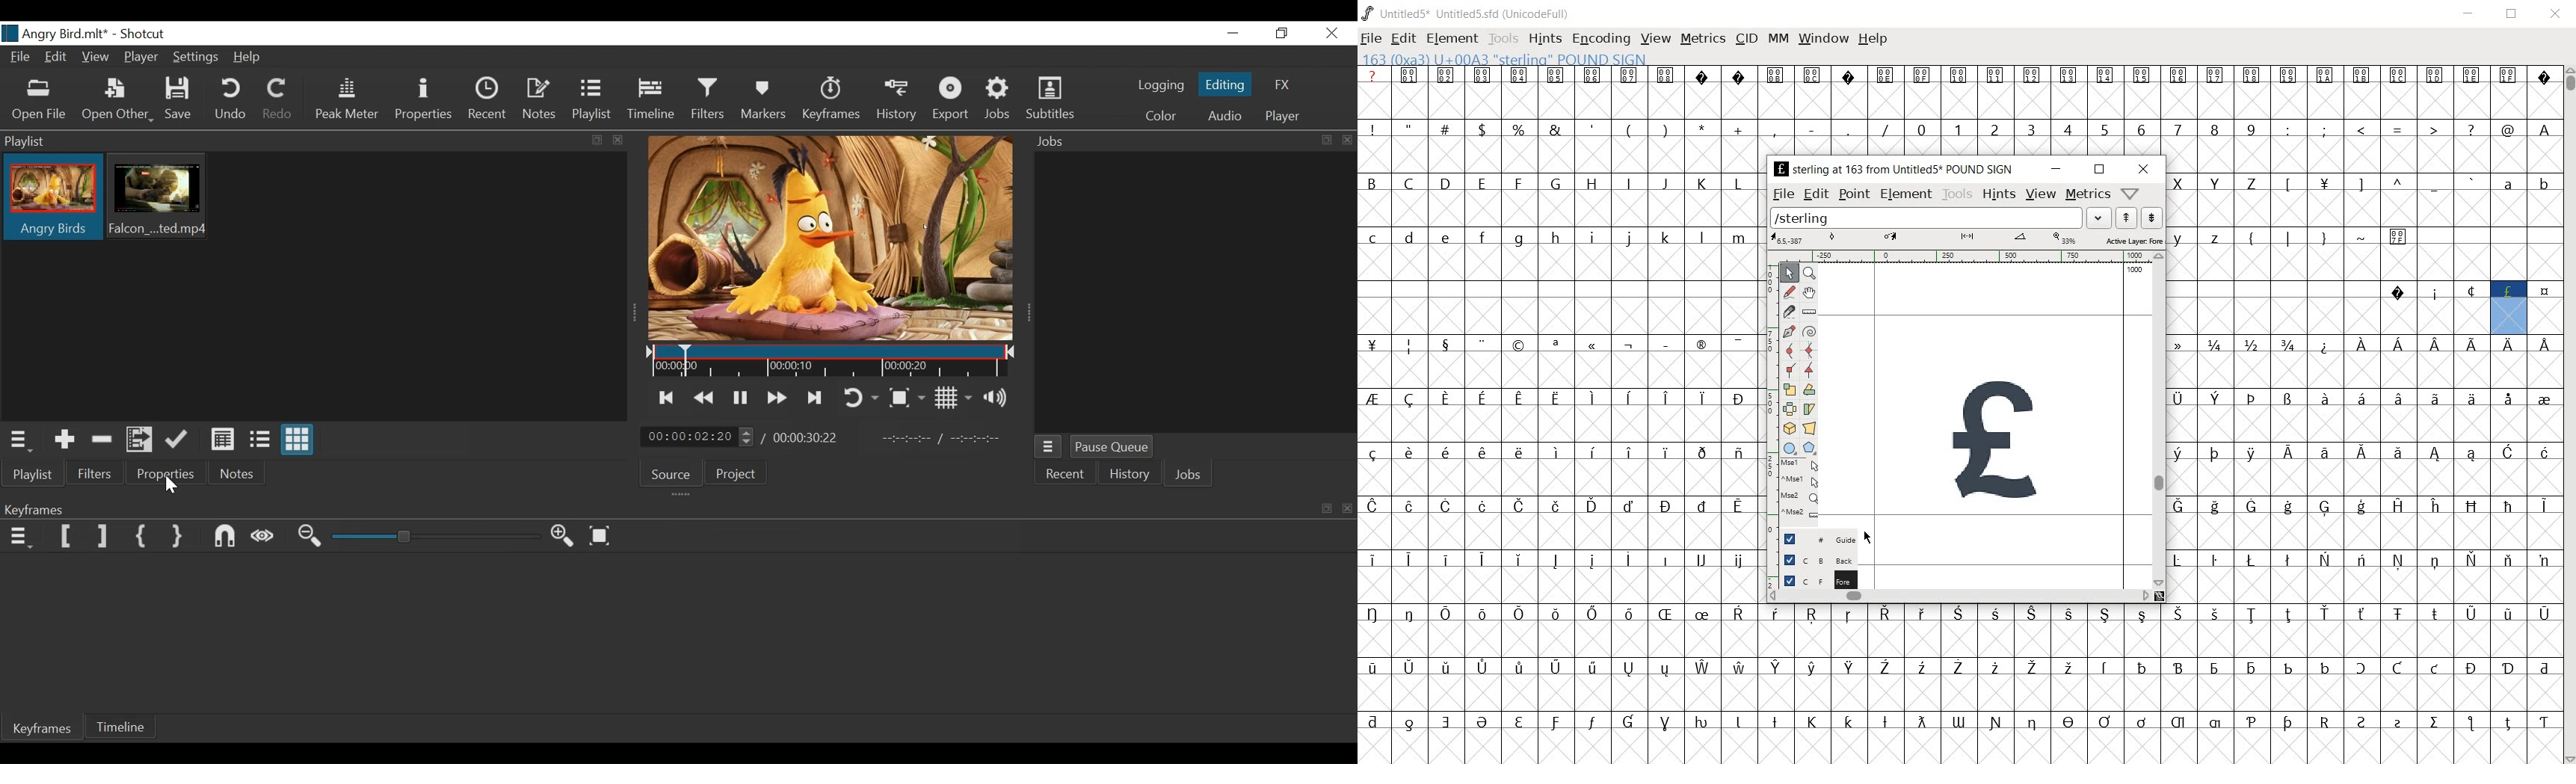 The height and width of the screenshot is (784, 2576). I want to click on tangent, so click(1811, 371).